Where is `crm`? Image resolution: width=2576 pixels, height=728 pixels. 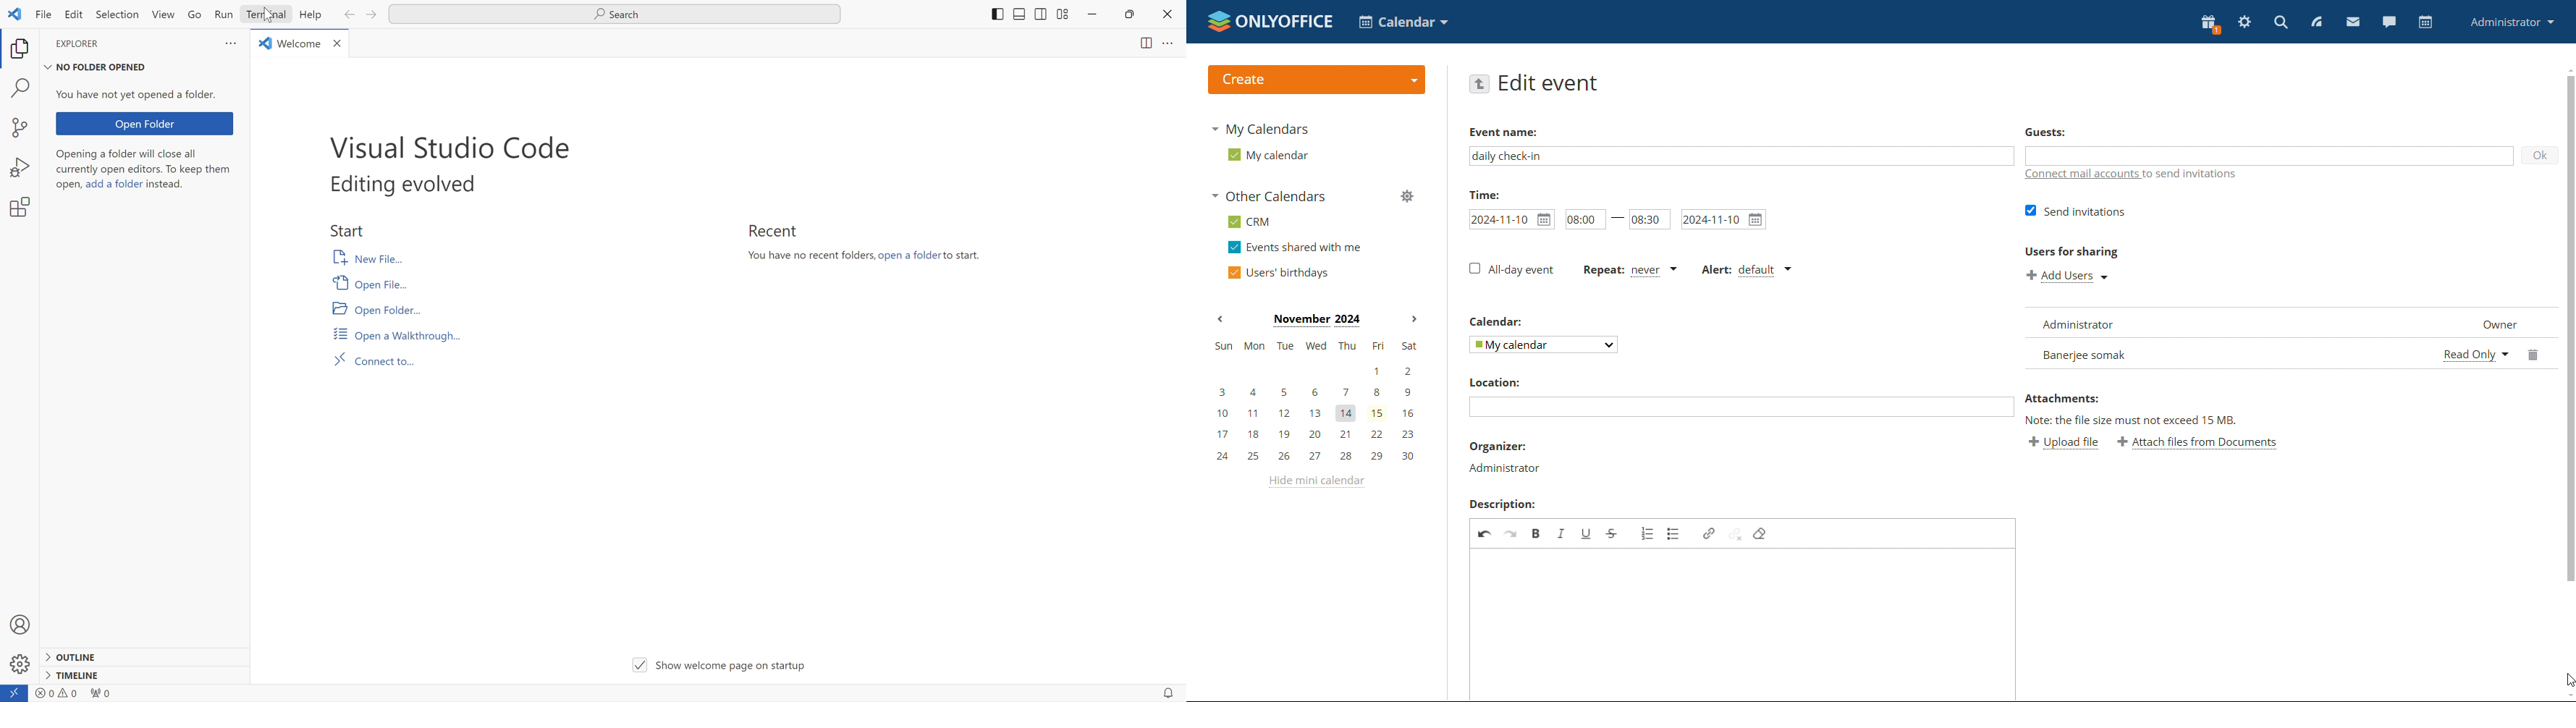 crm is located at coordinates (1249, 221).